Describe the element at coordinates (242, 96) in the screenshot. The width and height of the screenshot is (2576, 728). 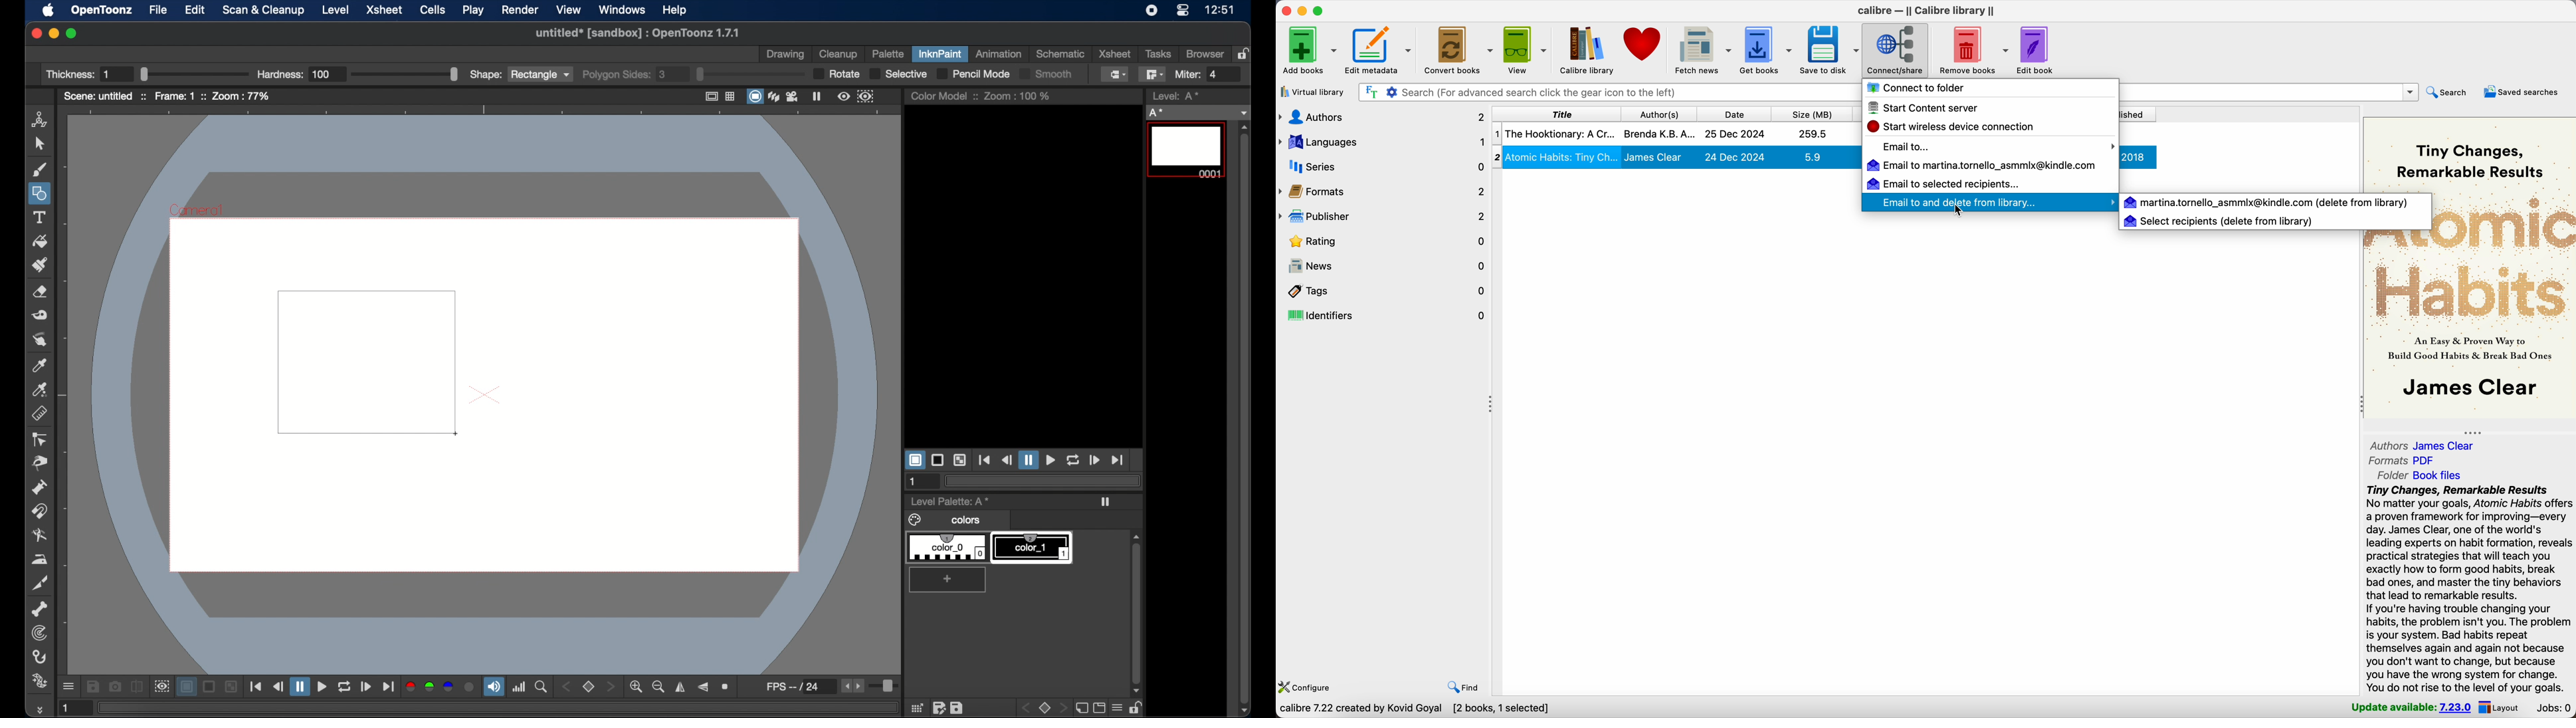
I see `zoom : 77%` at that location.